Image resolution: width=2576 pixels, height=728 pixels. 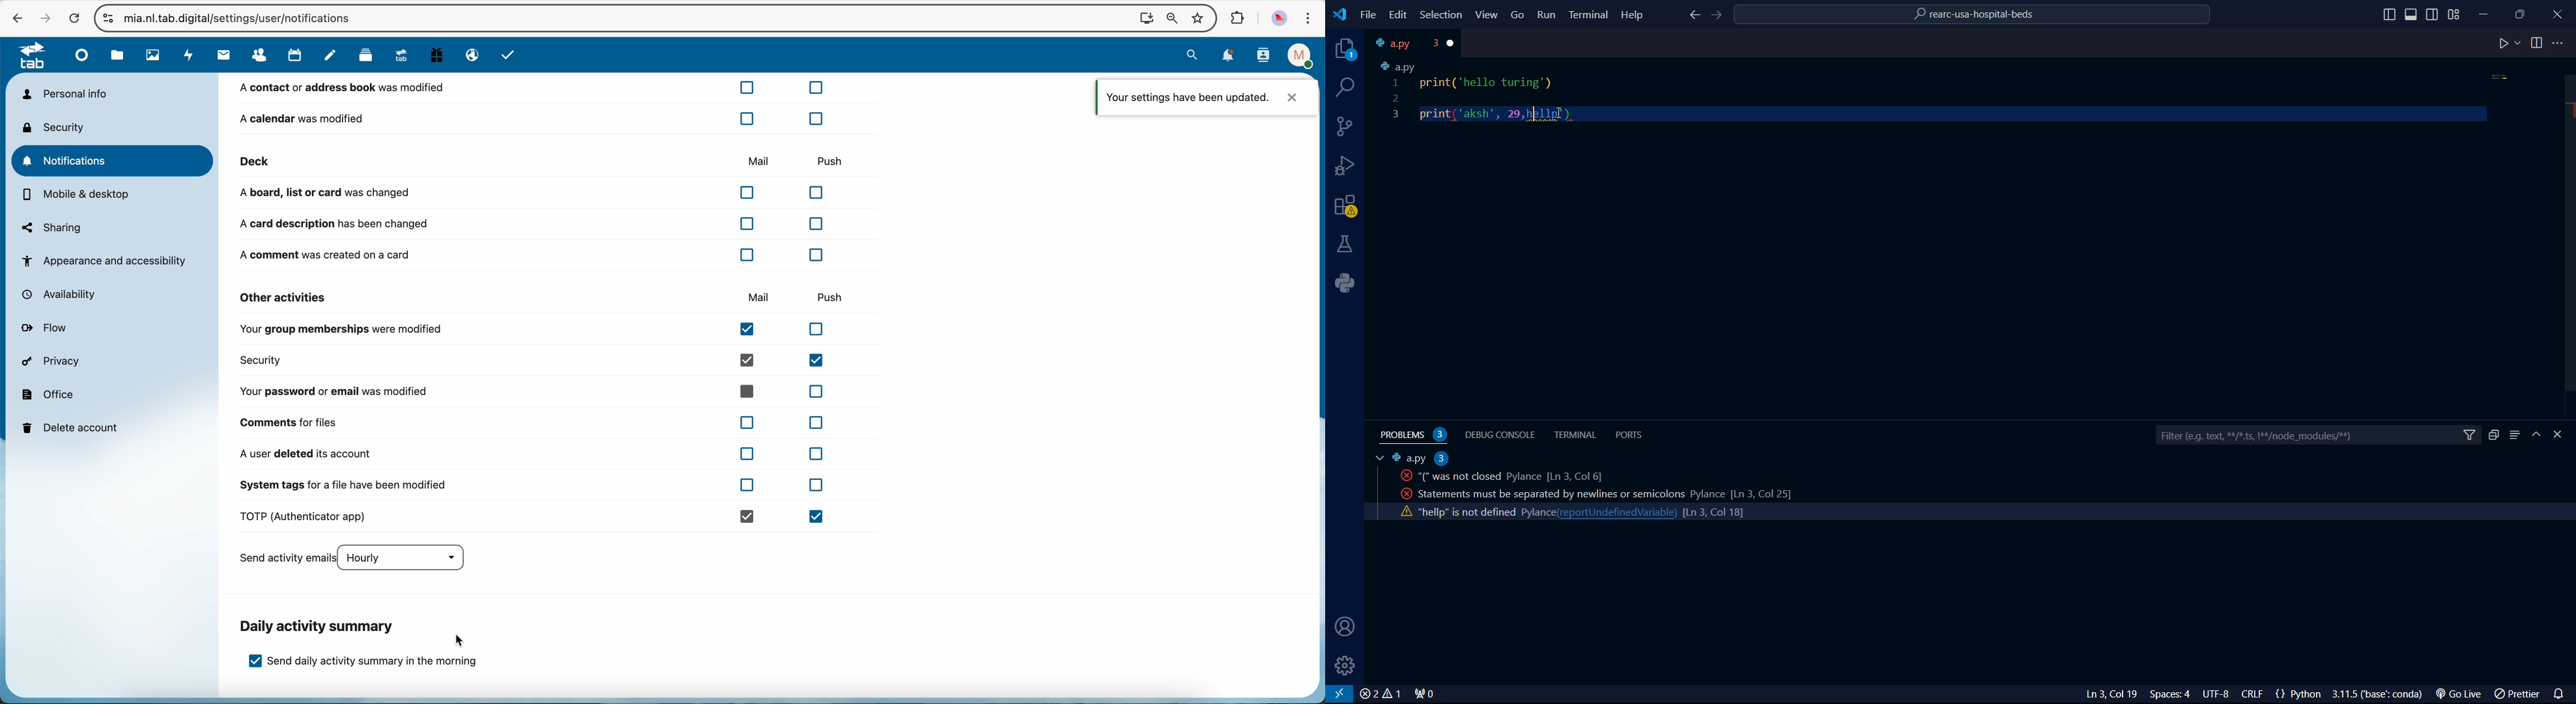 What do you see at coordinates (1341, 628) in the screenshot?
I see `user` at bounding box center [1341, 628].